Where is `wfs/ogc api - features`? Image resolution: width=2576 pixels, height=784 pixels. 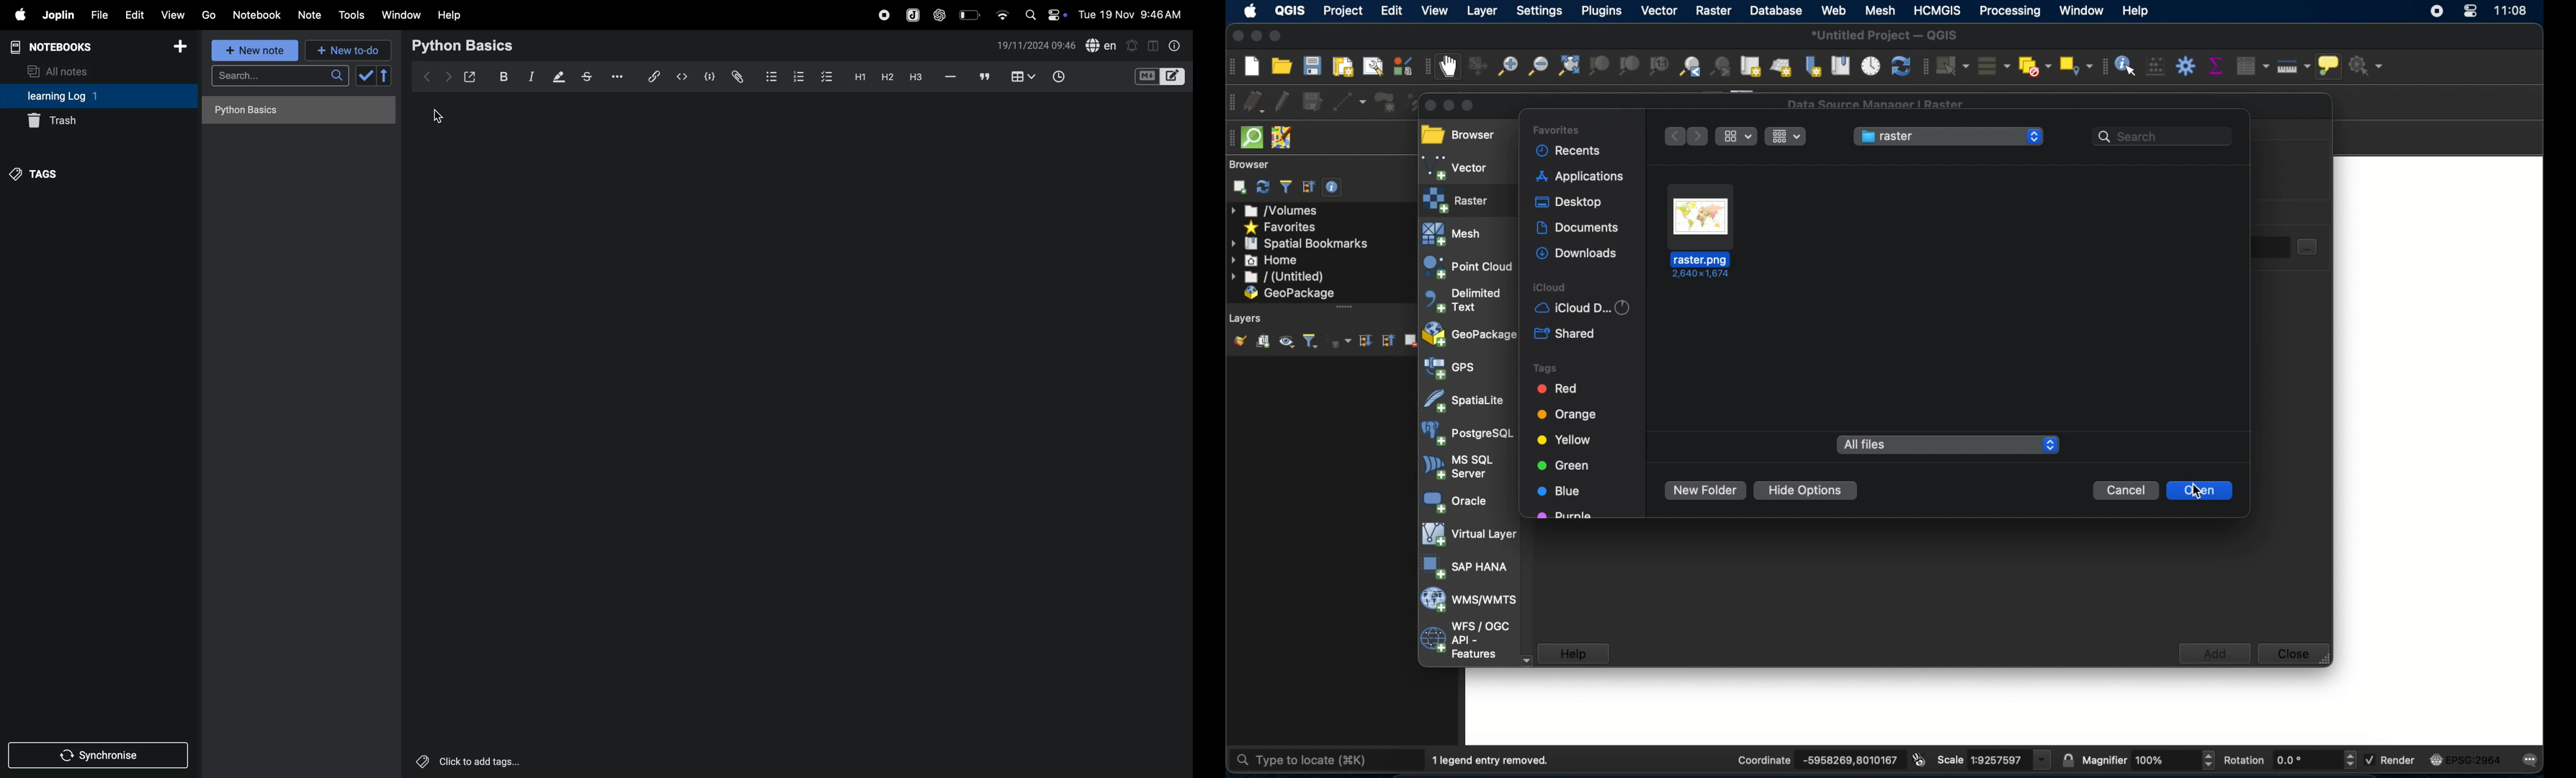 wfs/ogc api - features is located at coordinates (1464, 641).